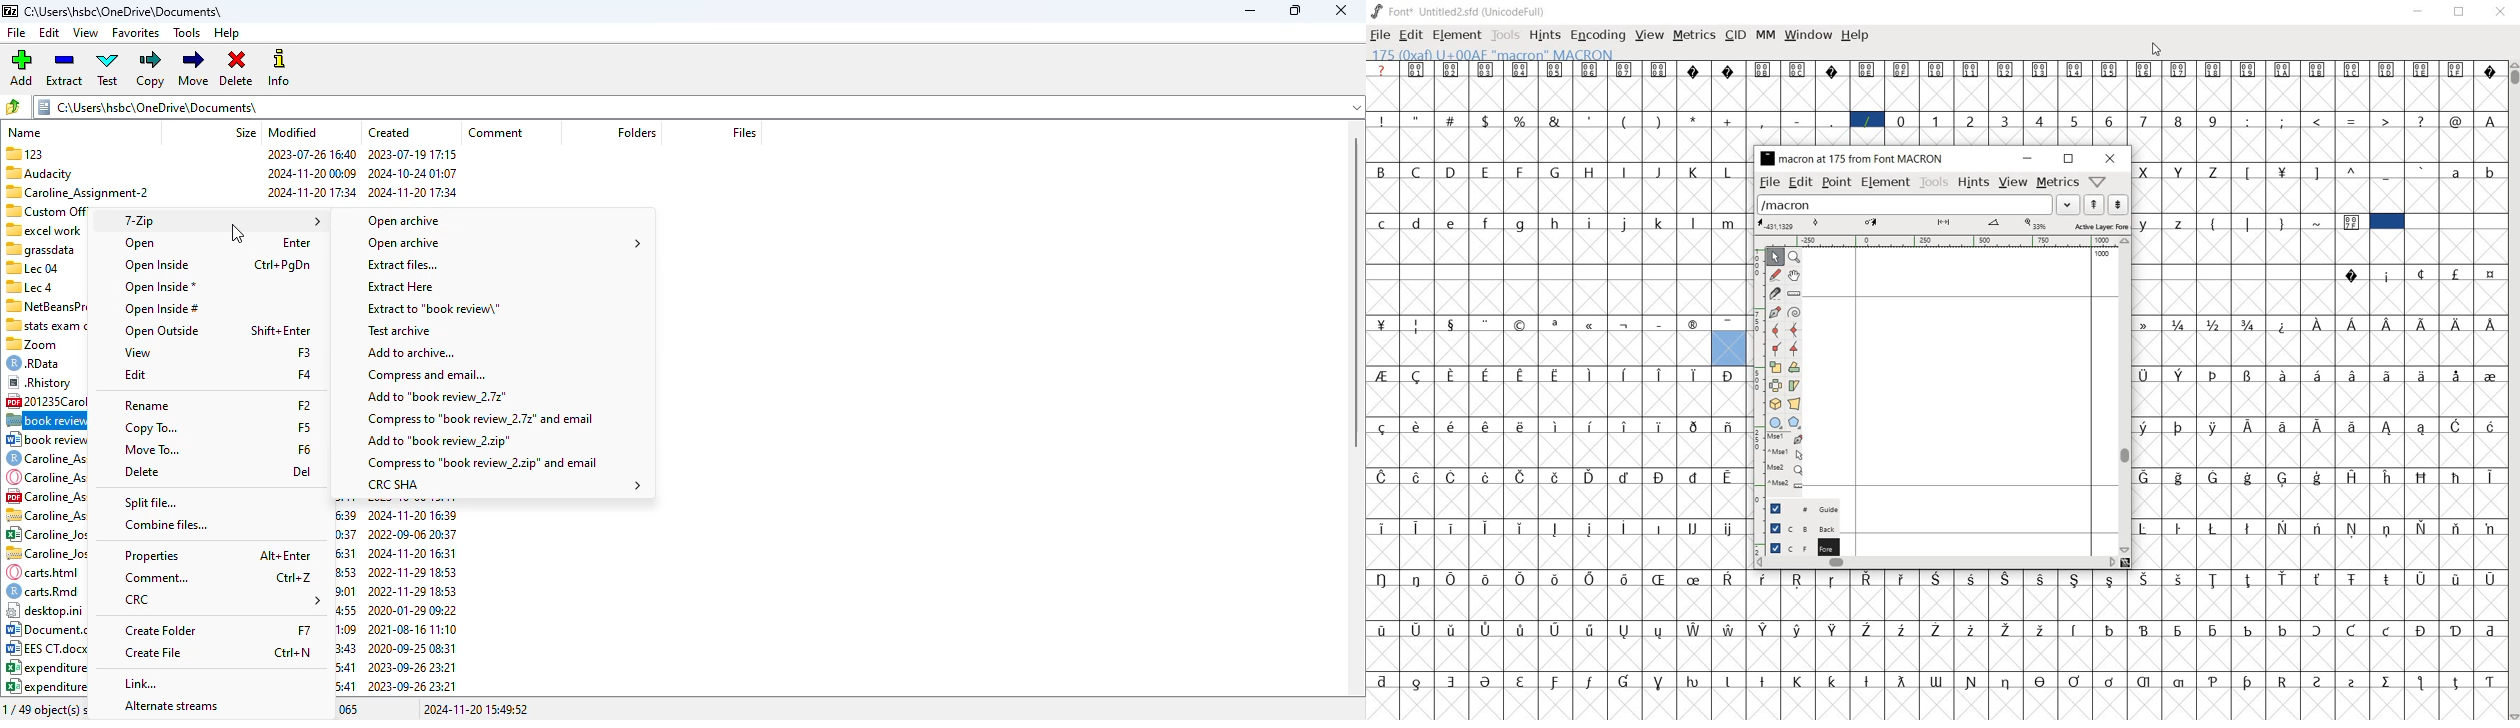 Image resolution: width=2520 pixels, height=728 pixels. What do you see at coordinates (1887, 183) in the screenshot?
I see `element` at bounding box center [1887, 183].